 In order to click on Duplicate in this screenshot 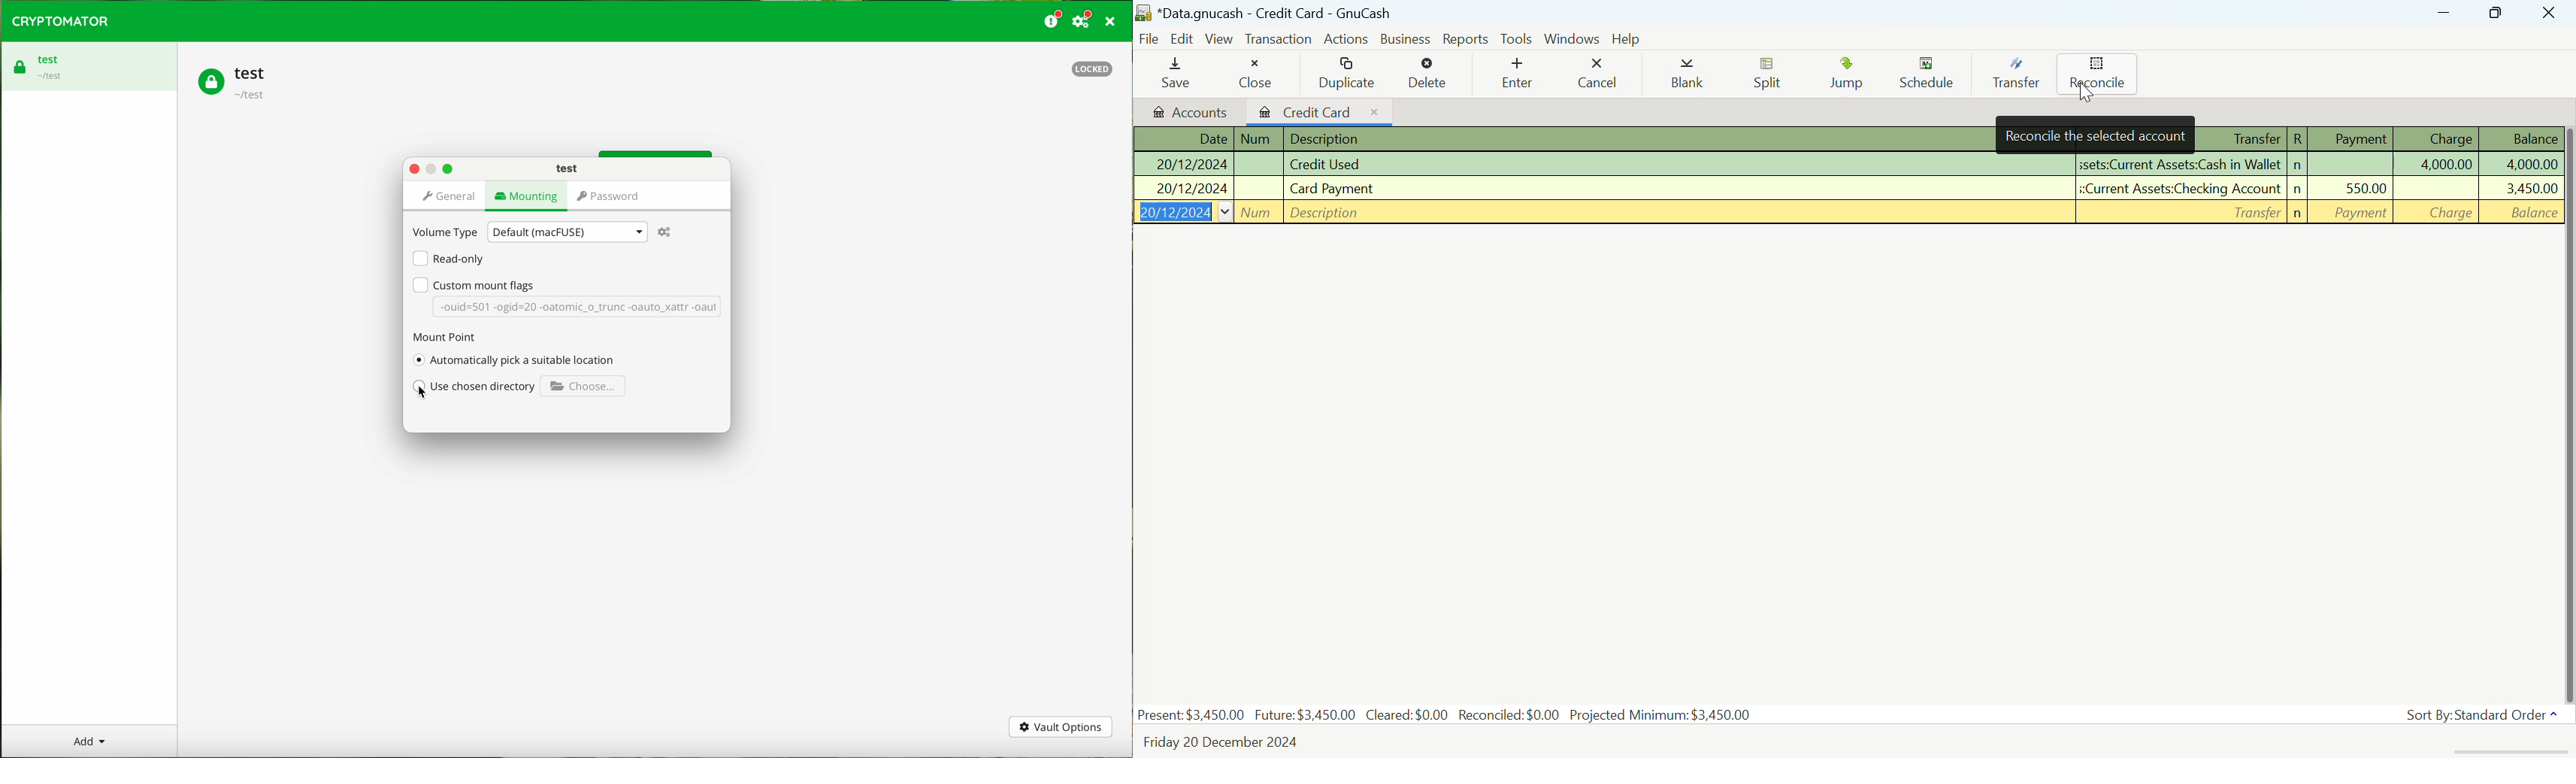, I will do `click(1349, 76)`.